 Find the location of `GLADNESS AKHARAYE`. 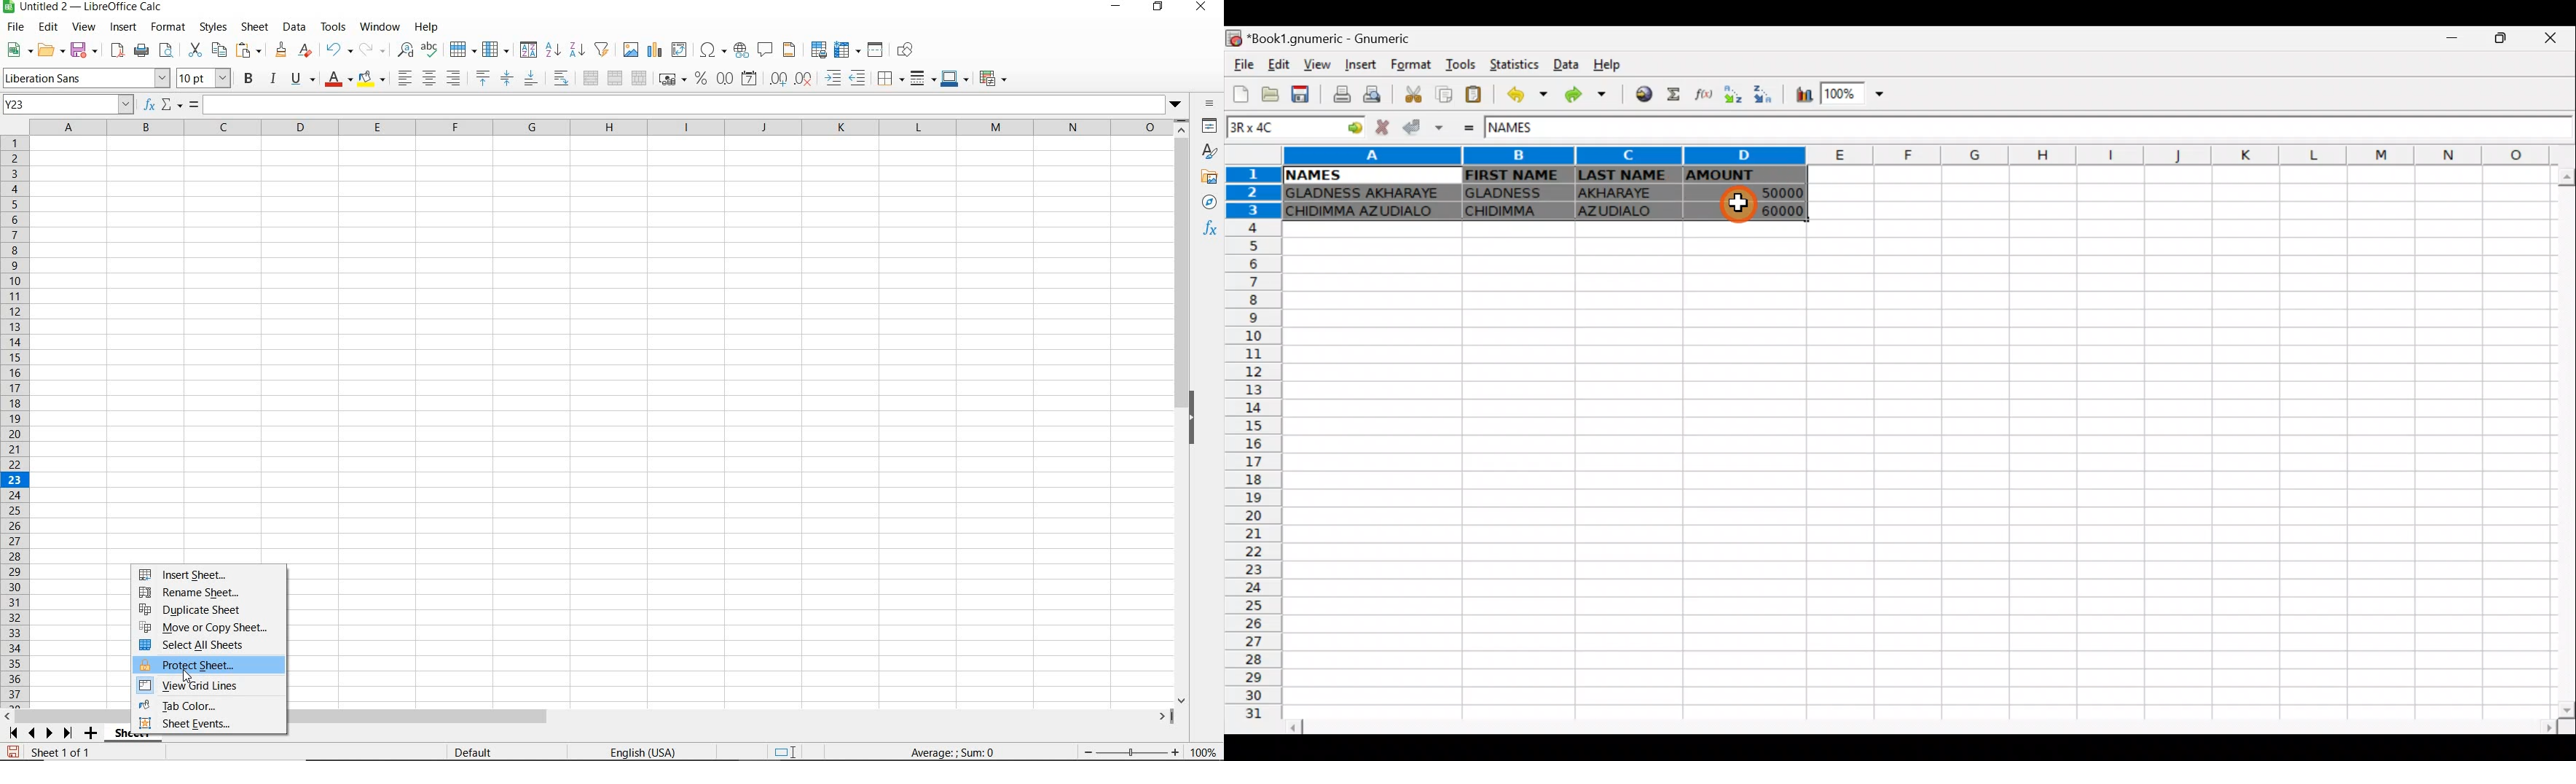

GLADNESS AKHARAYE is located at coordinates (1367, 194).